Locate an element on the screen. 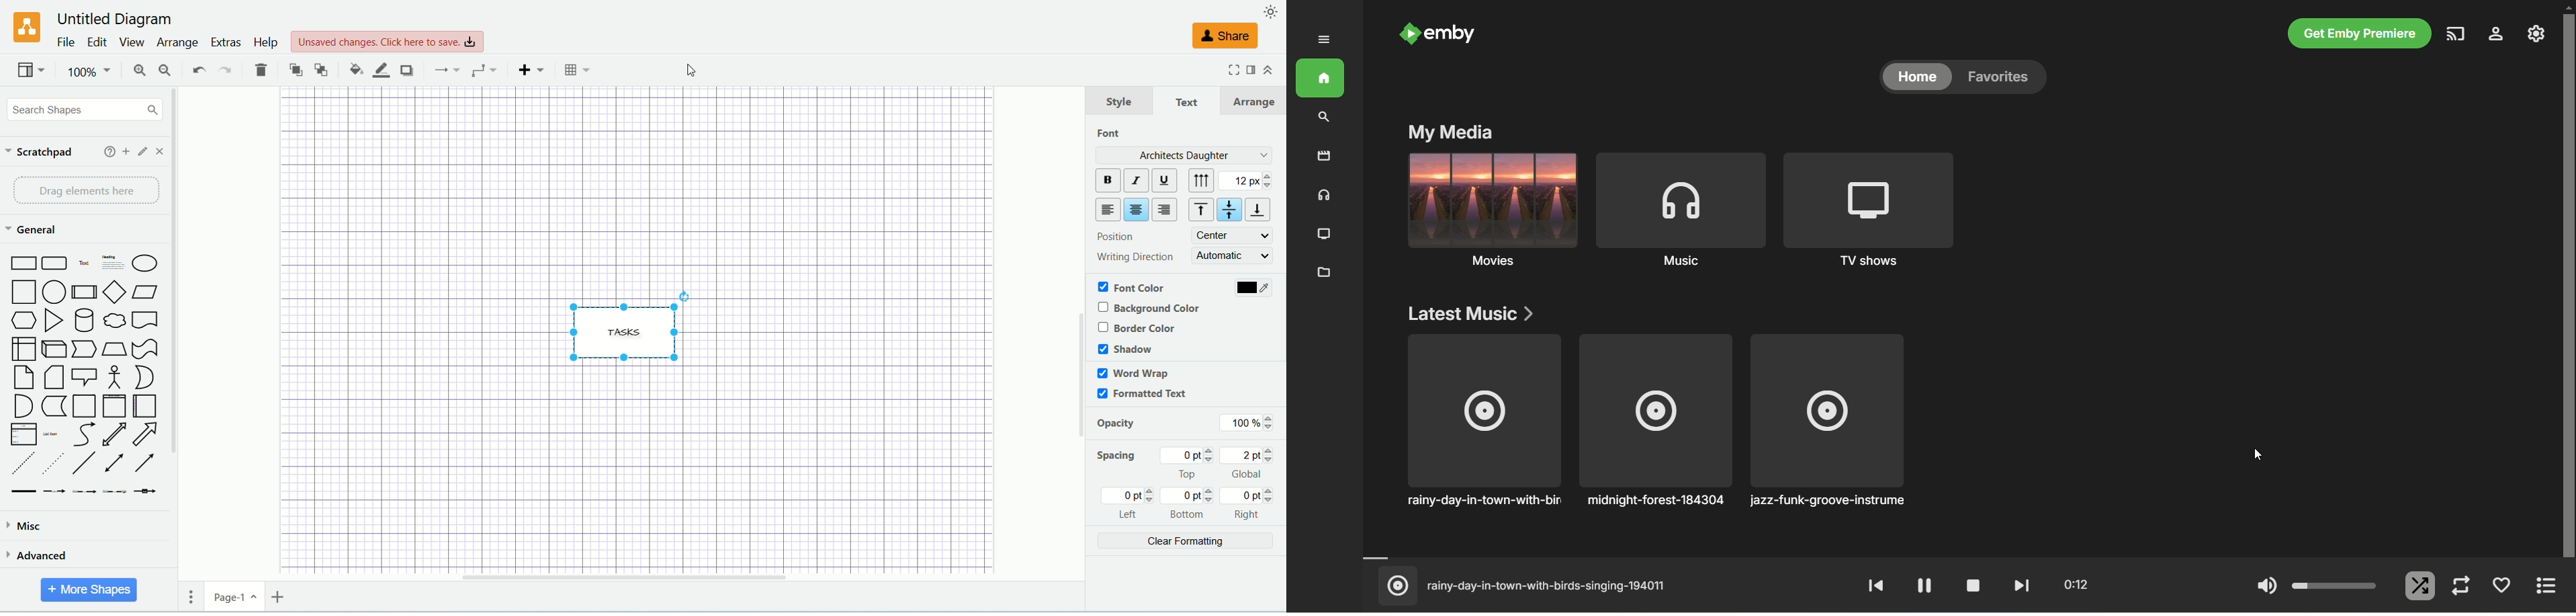 Image resolution: width=2576 pixels, height=616 pixels. favorites is located at coordinates (2001, 79).